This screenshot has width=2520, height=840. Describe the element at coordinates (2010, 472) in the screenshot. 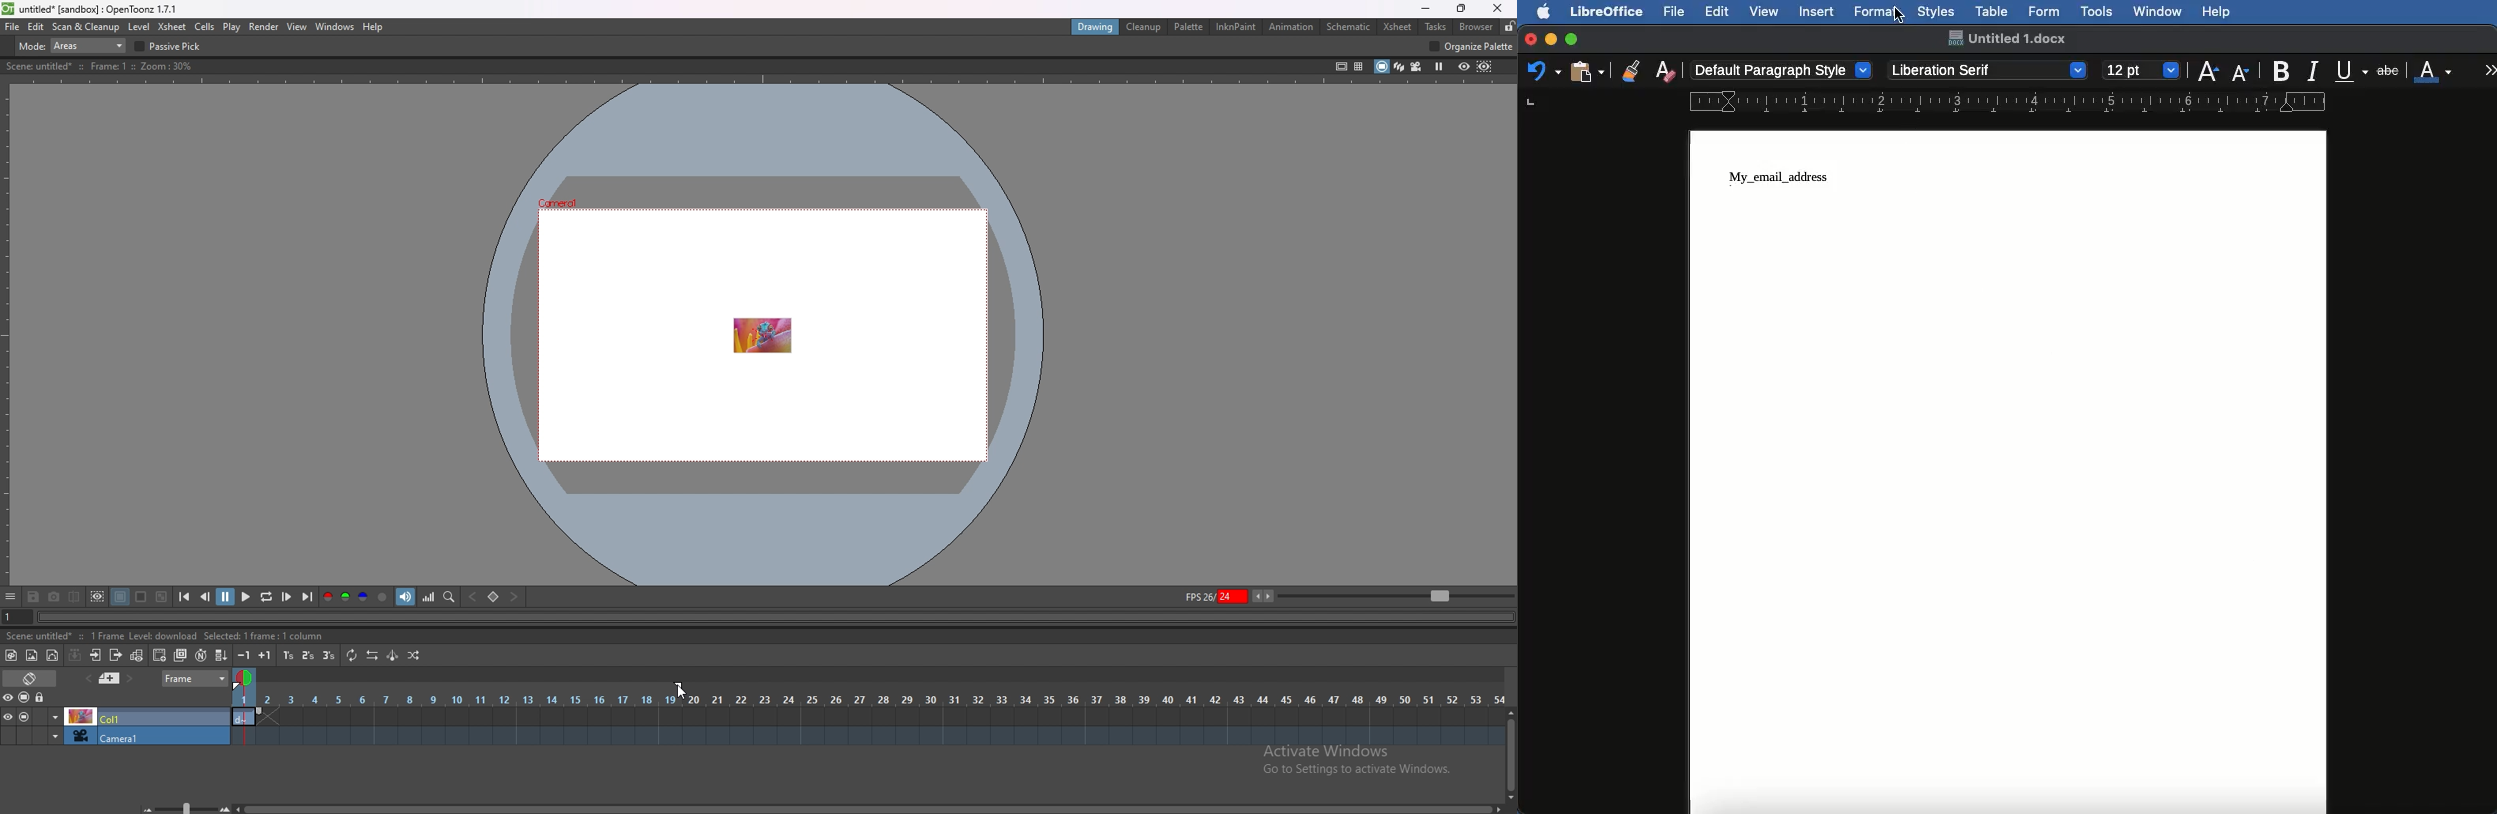

I see `Page` at that location.